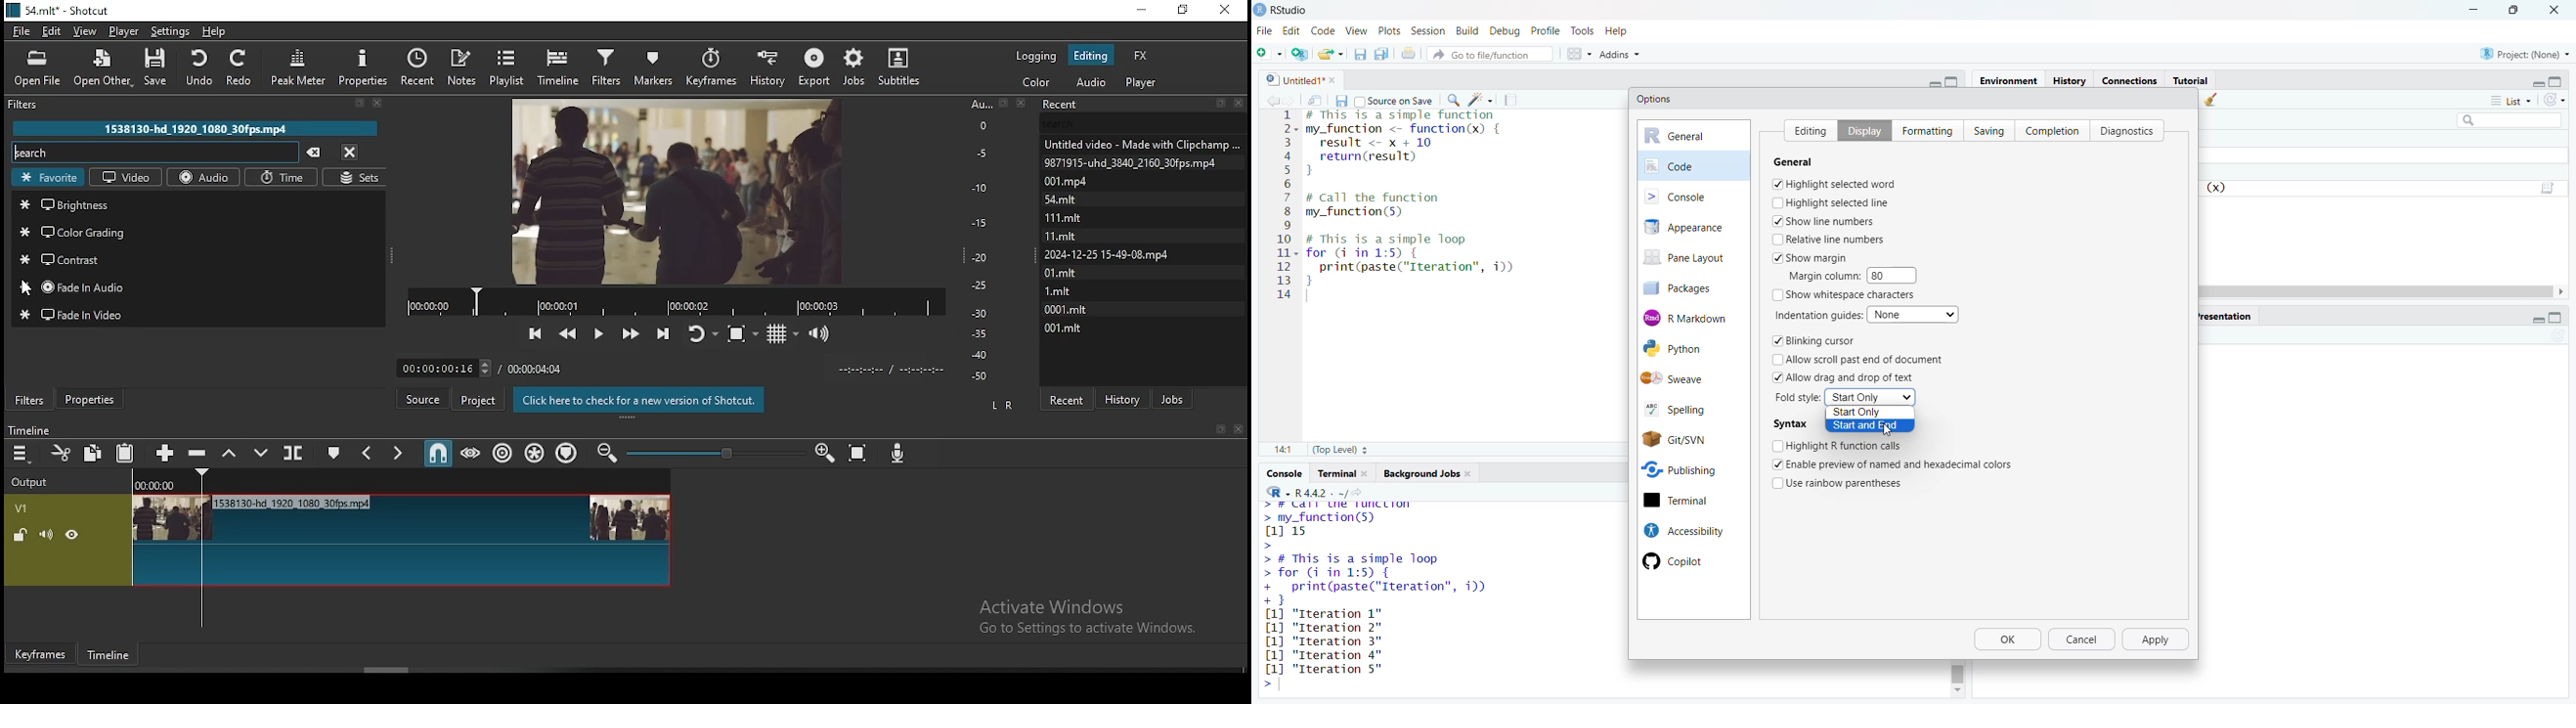  Describe the element at coordinates (153, 486) in the screenshot. I see `00:00:00` at that location.